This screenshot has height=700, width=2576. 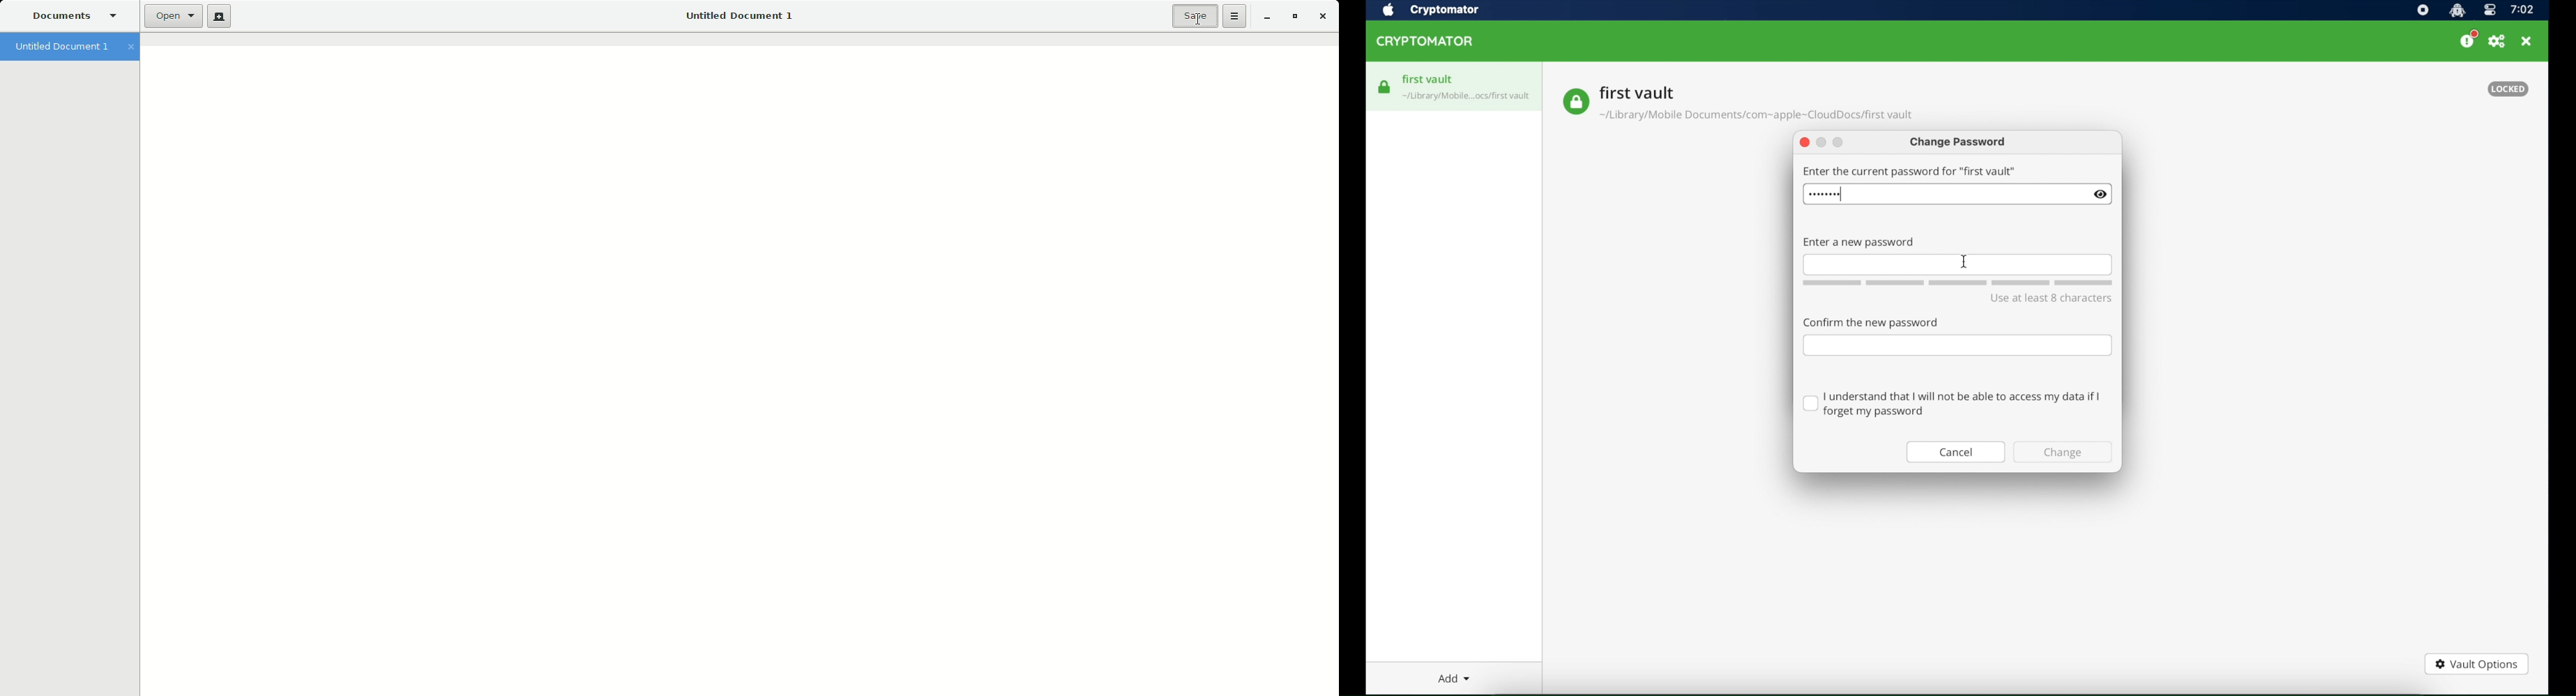 What do you see at coordinates (2476, 666) in the screenshot?
I see `vault options` at bounding box center [2476, 666].